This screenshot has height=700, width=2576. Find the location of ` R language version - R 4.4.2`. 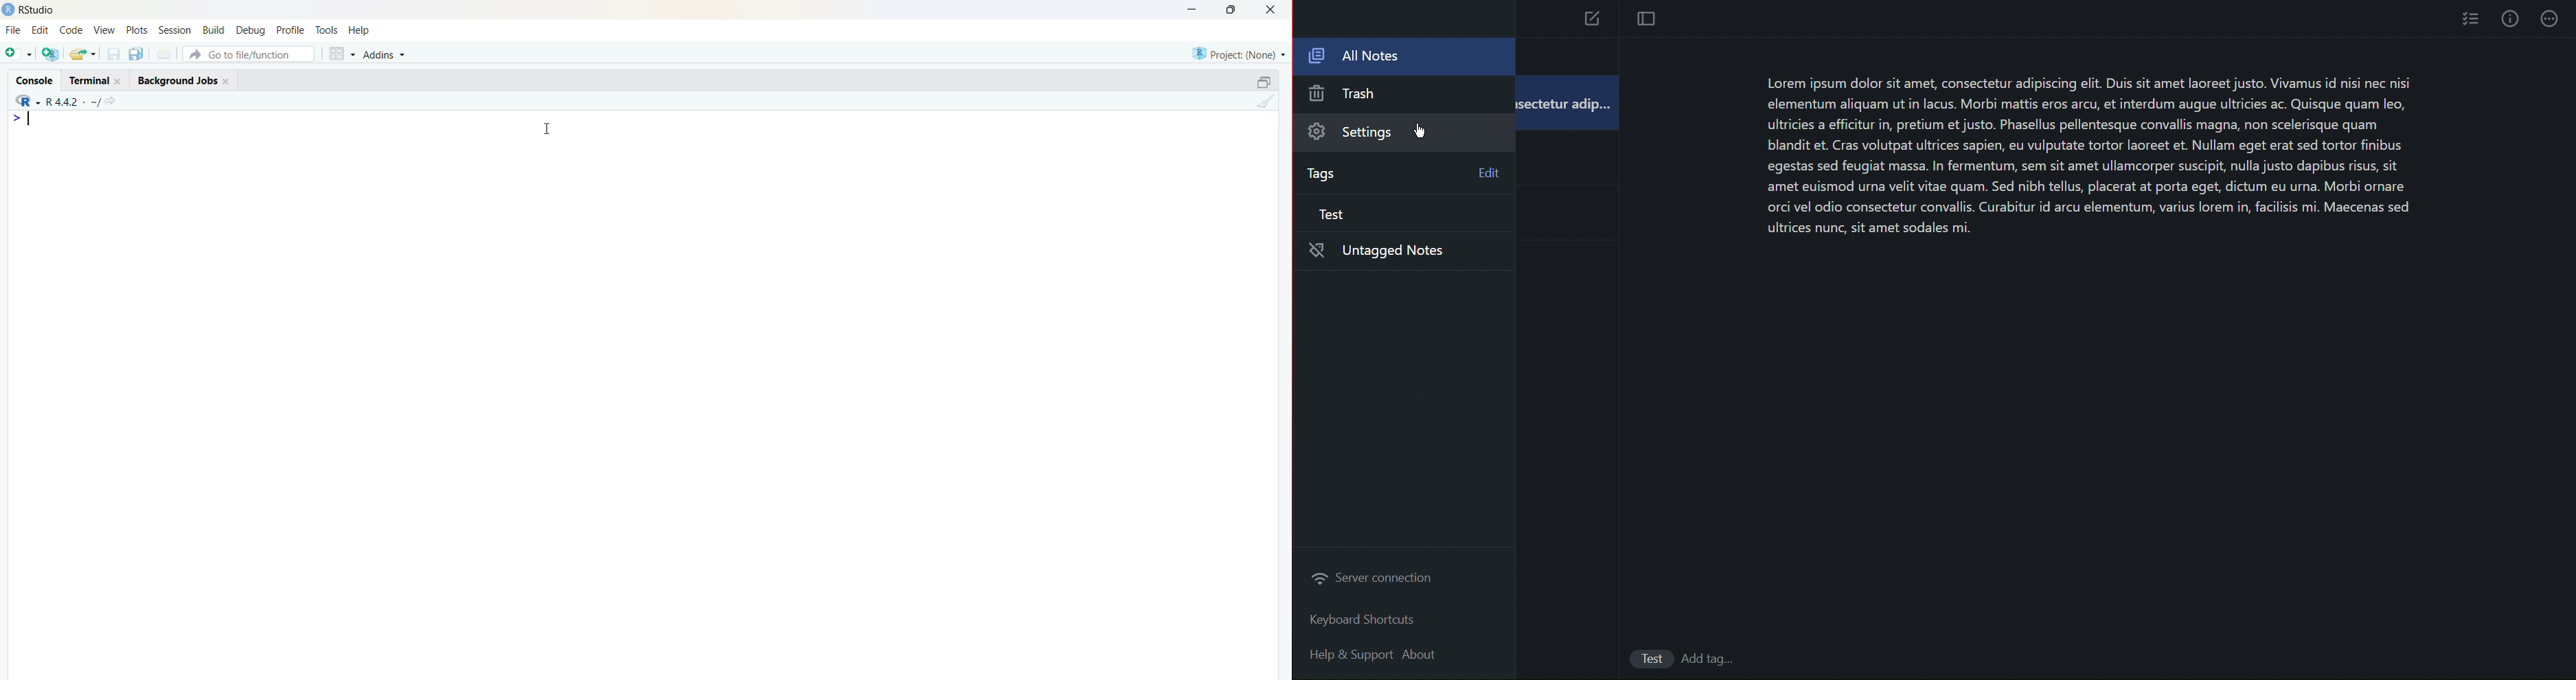

 R language version - R 4.4.2 is located at coordinates (70, 101).